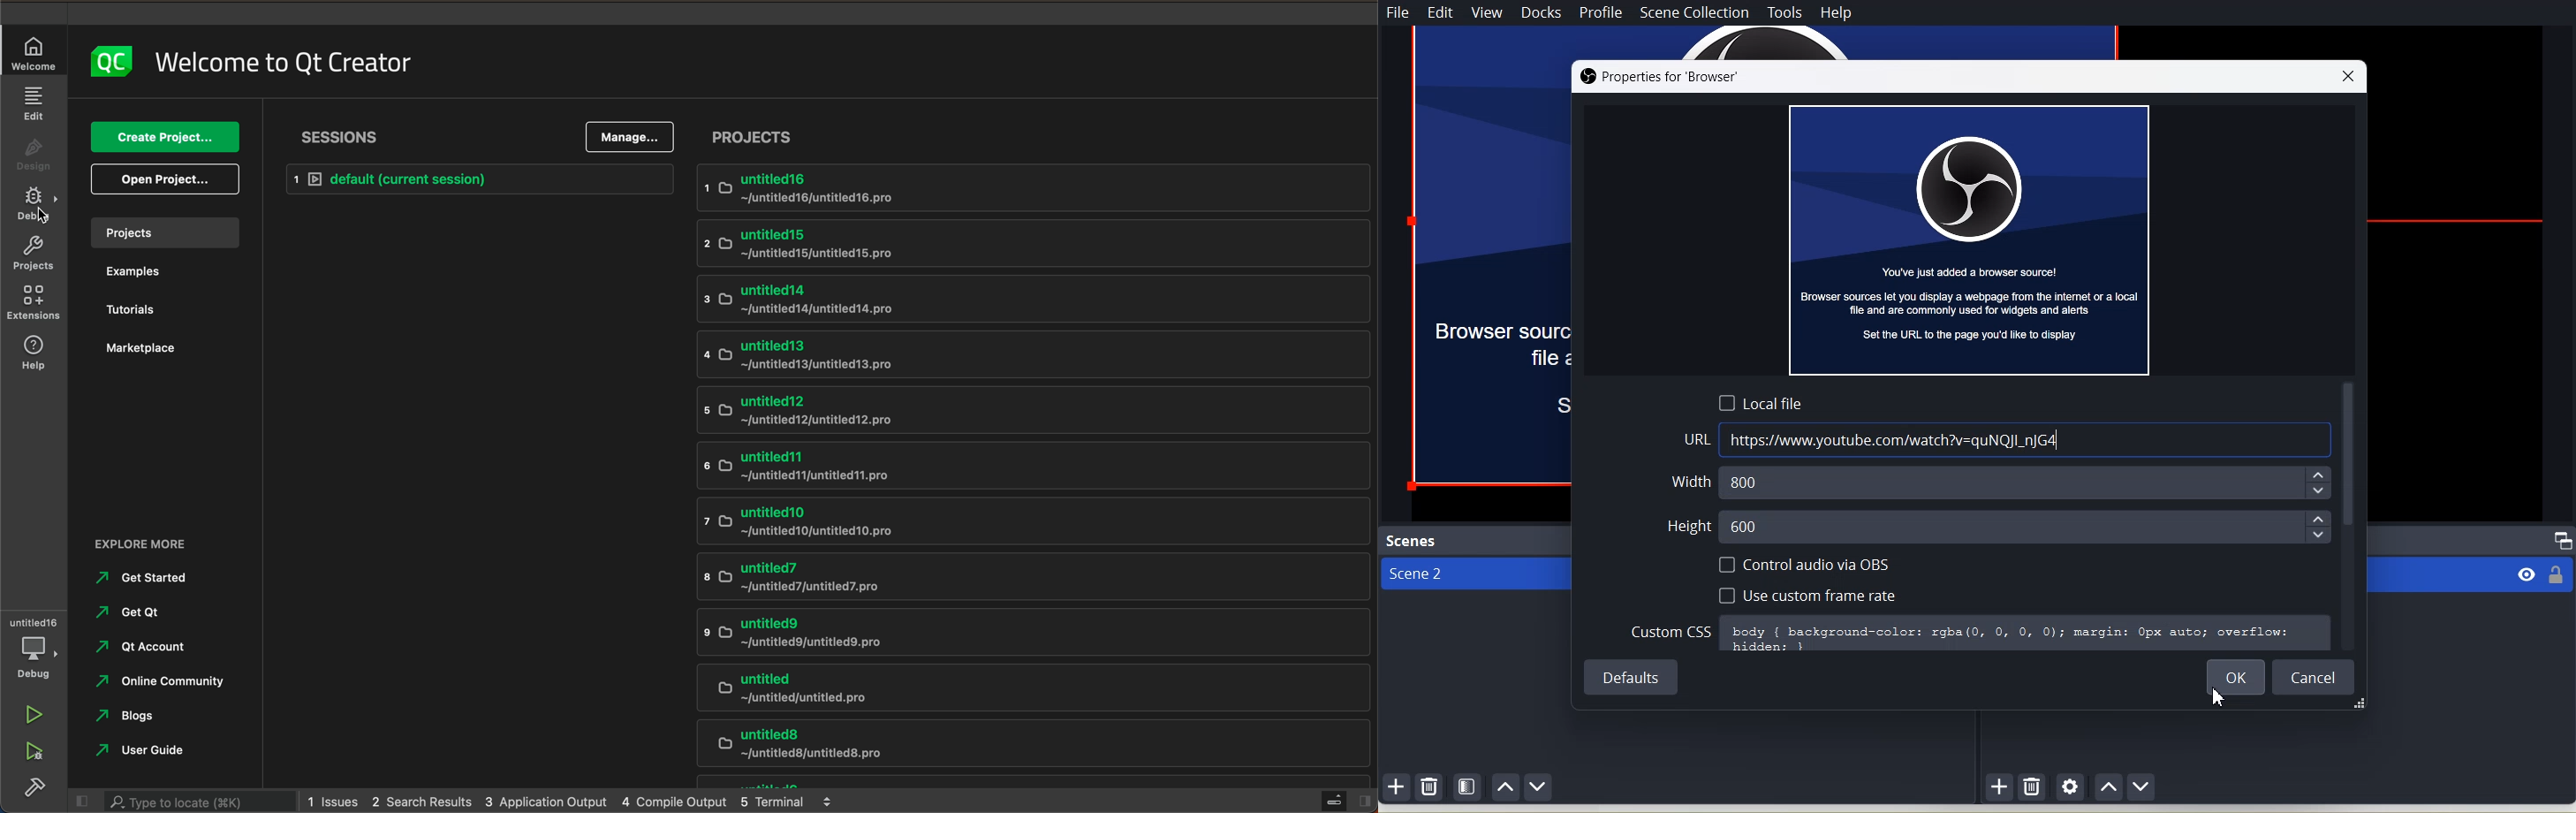  I want to click on Vertical scroll bar, so click(2349, 516).